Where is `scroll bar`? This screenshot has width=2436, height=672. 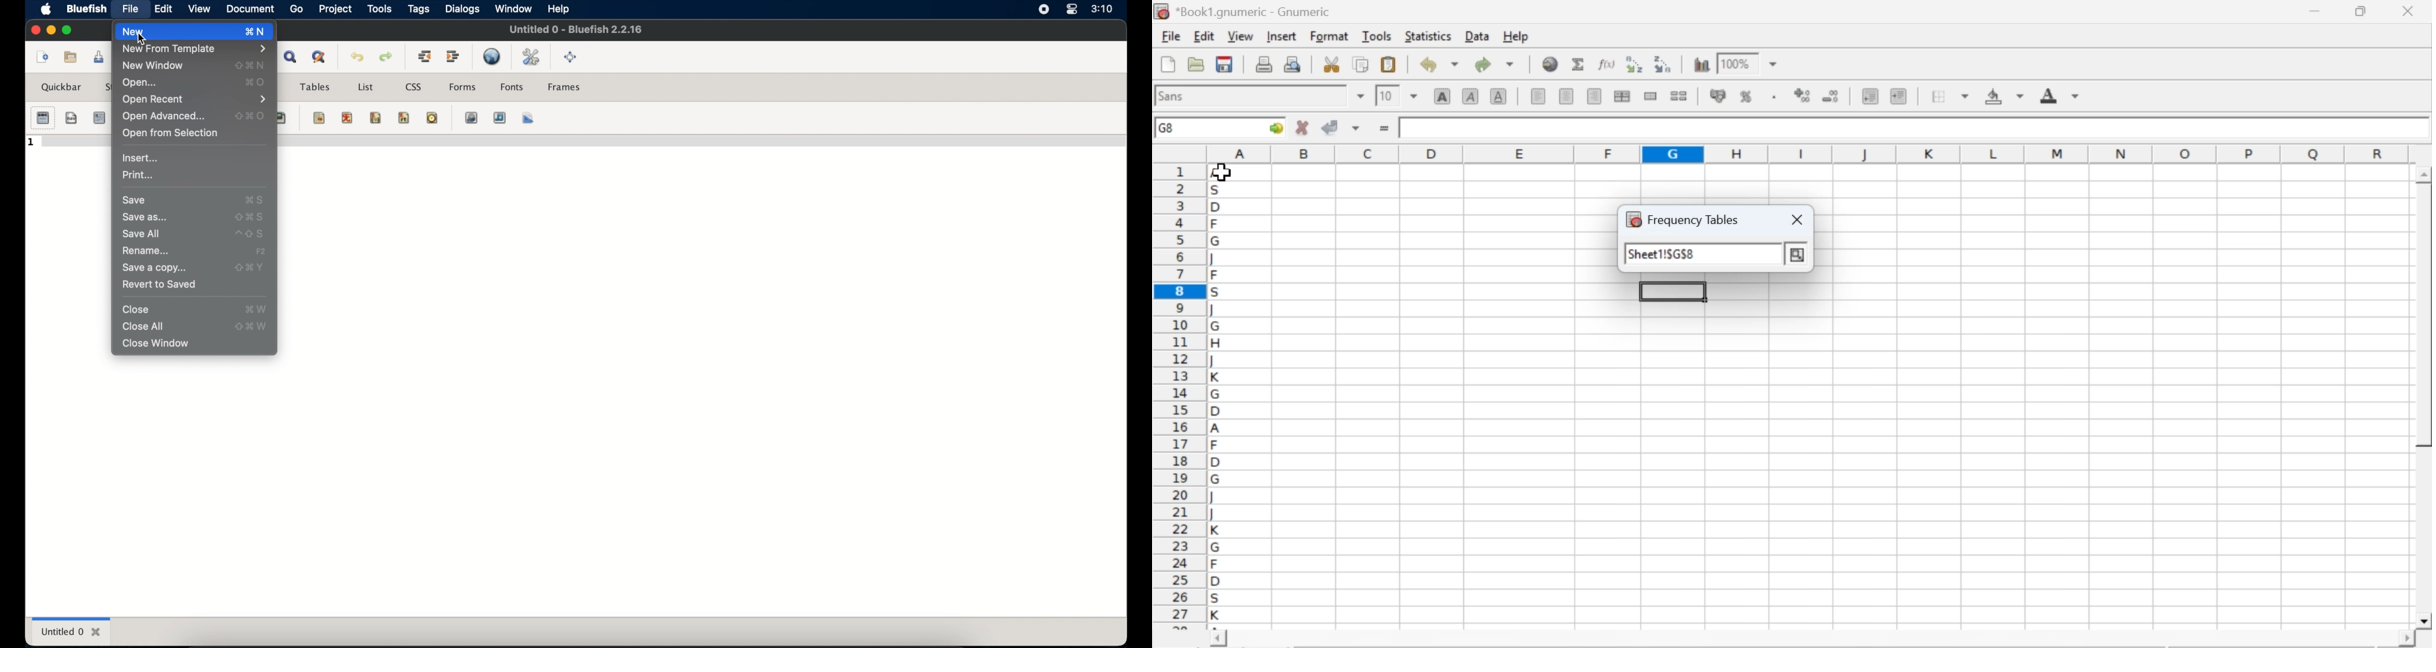
scroll bar is located at coordinates (2424, 398).